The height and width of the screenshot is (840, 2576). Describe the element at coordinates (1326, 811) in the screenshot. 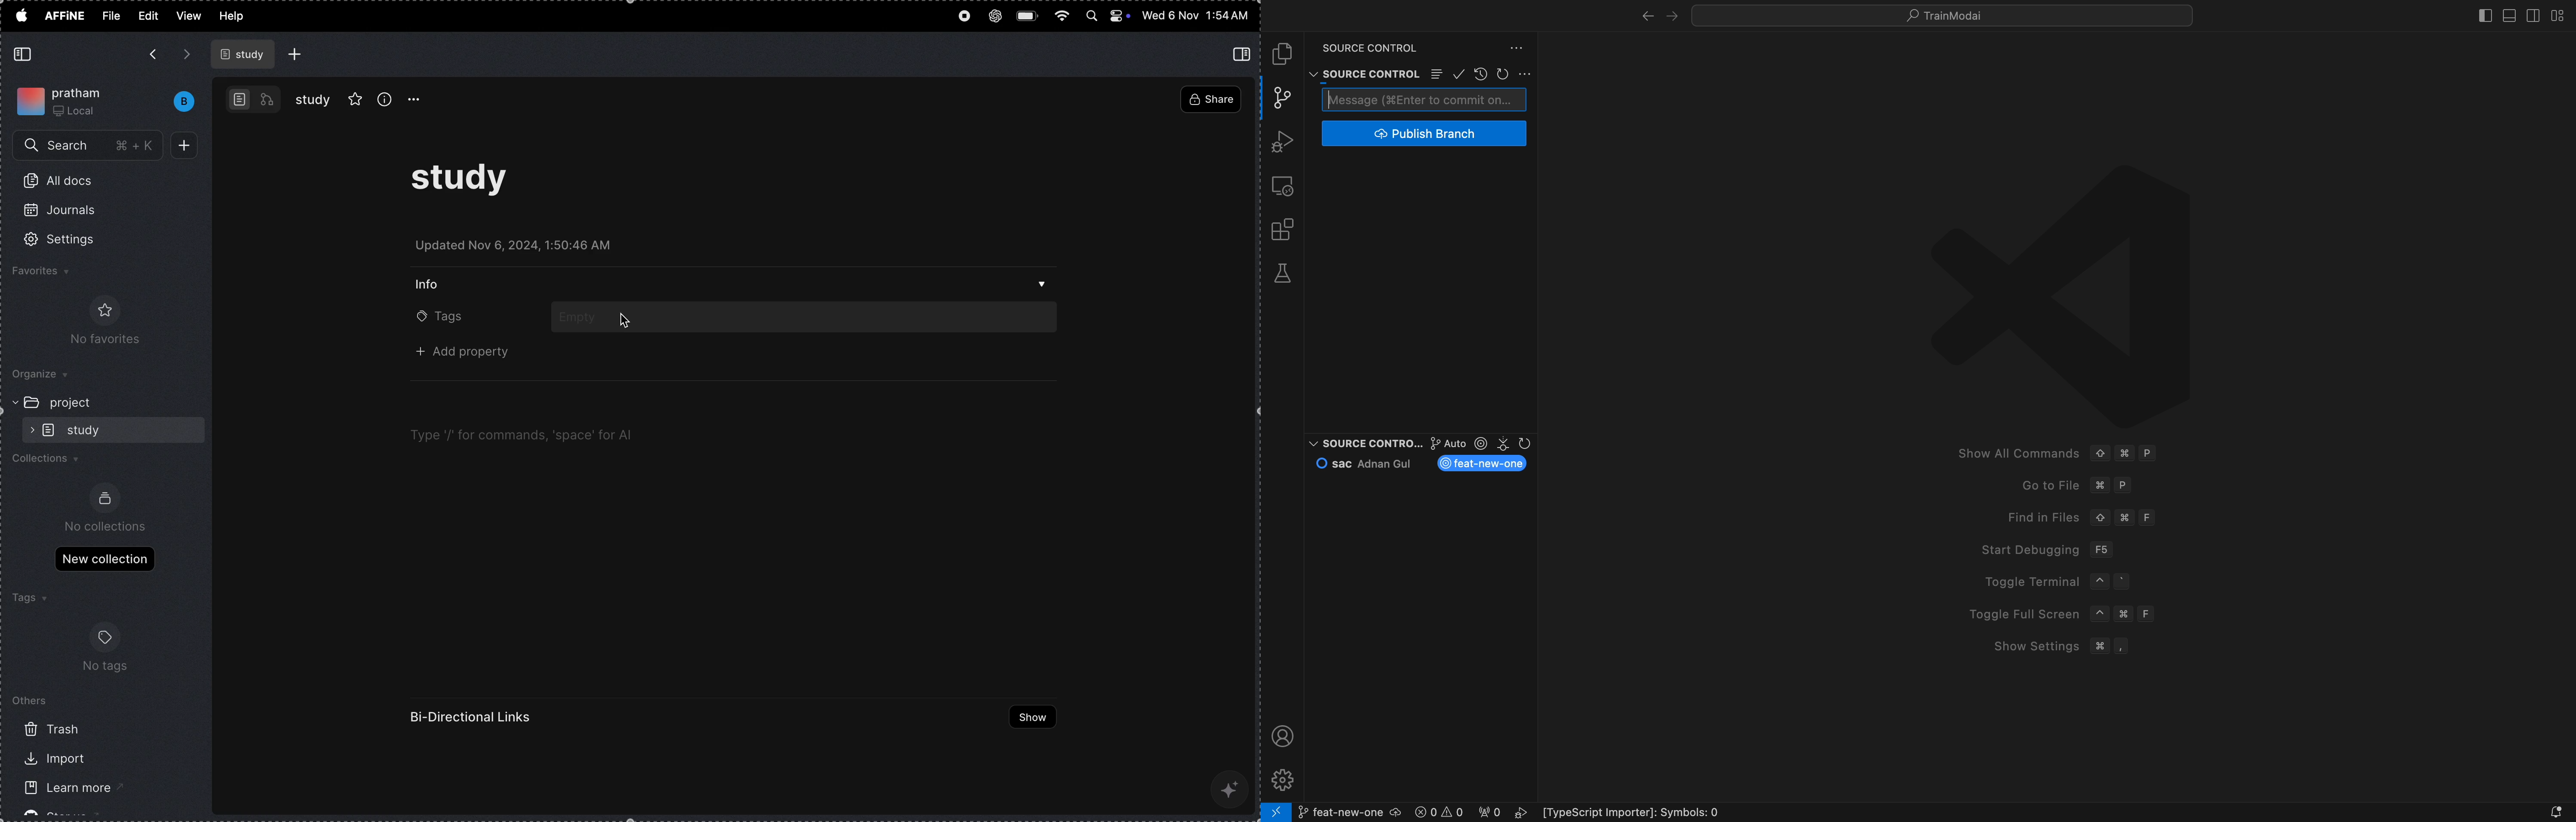

I see `git branch` at that location.